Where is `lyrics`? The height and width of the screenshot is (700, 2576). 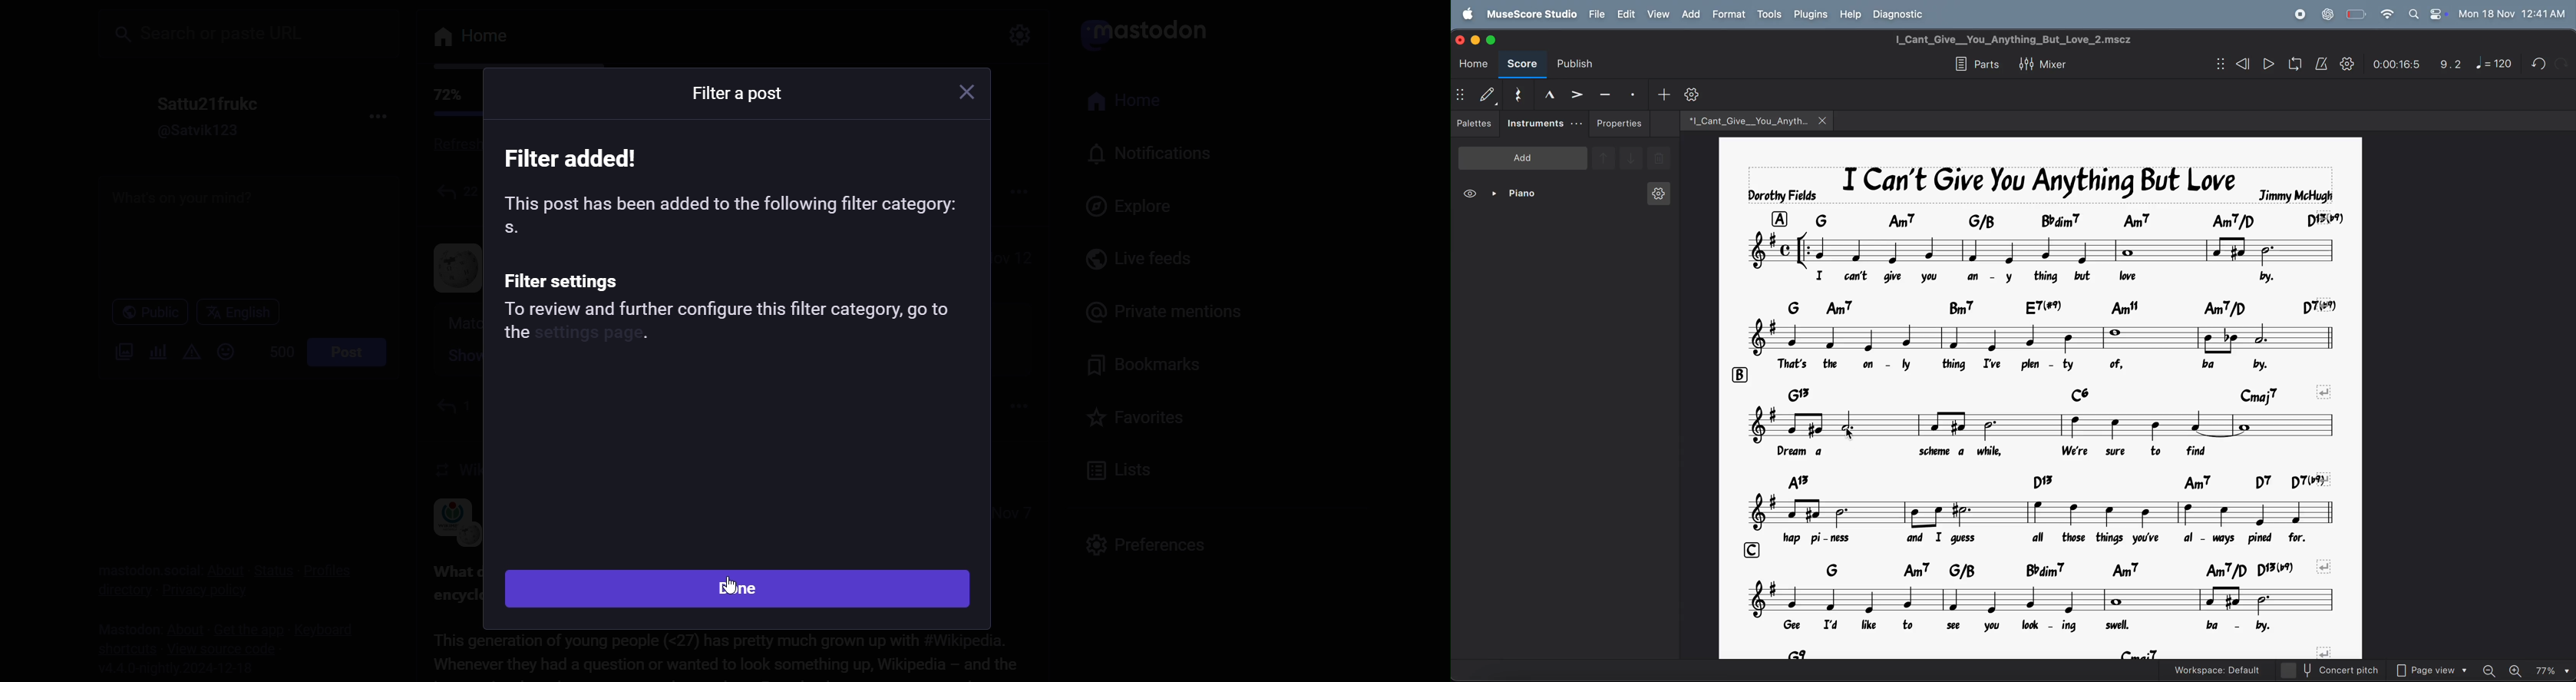 lyrics is located at coordinates (2066, 541).